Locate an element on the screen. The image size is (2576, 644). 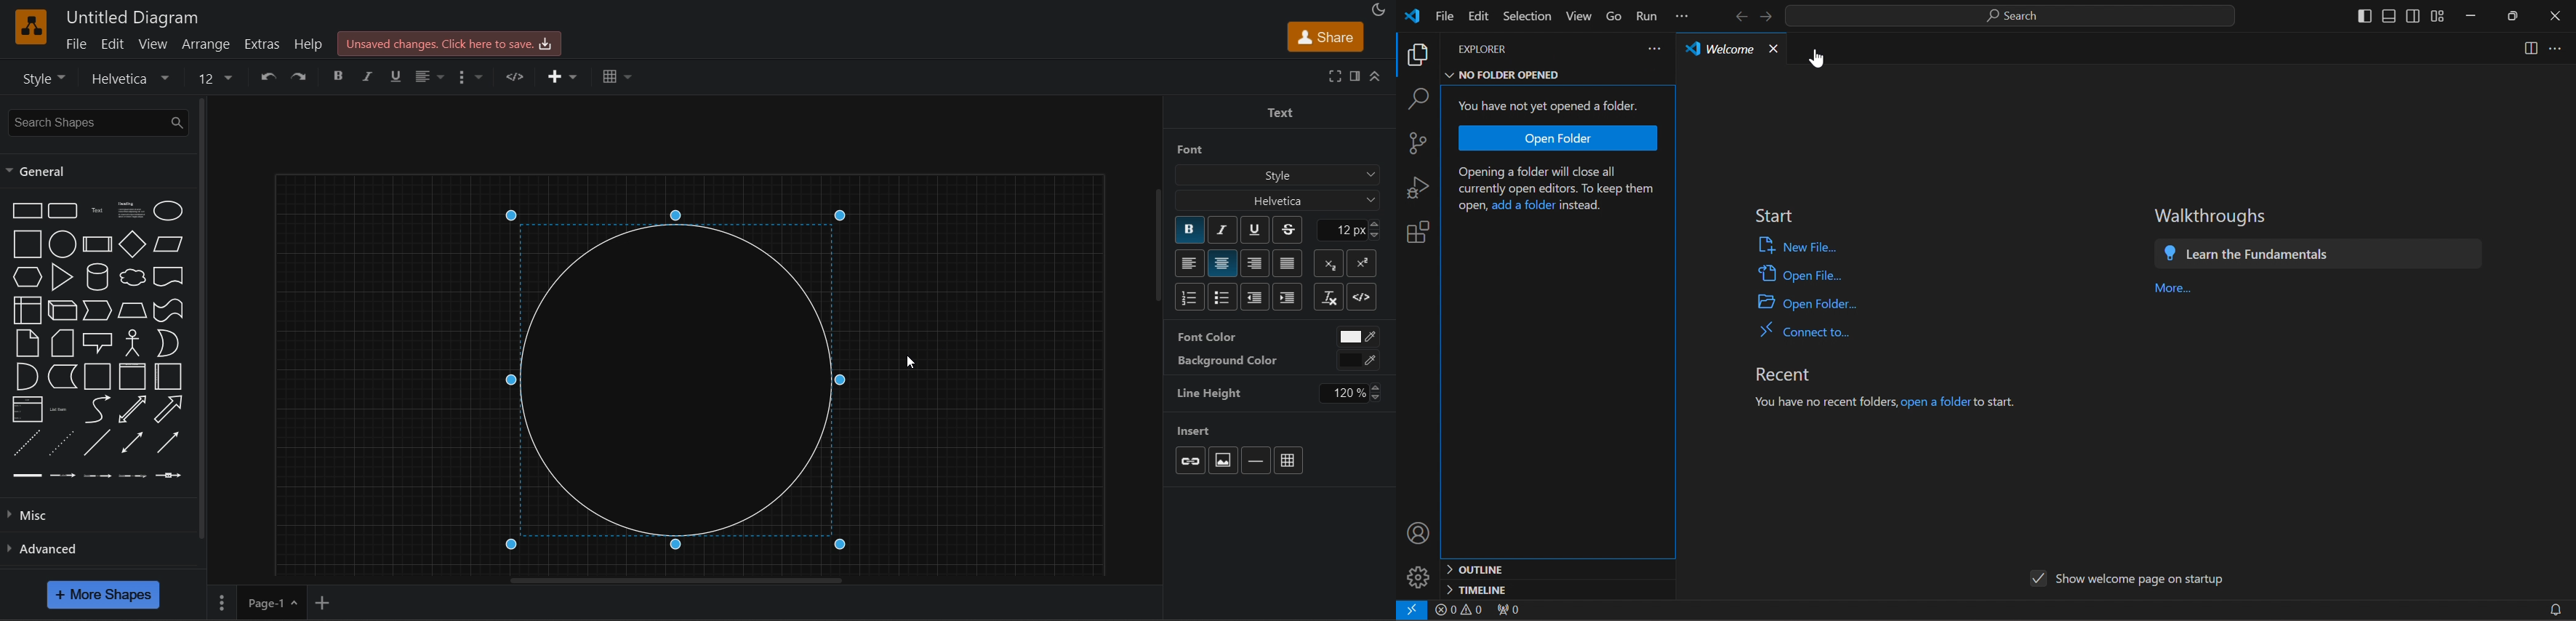
rounded rectangle is located at coordinates (64, 211).